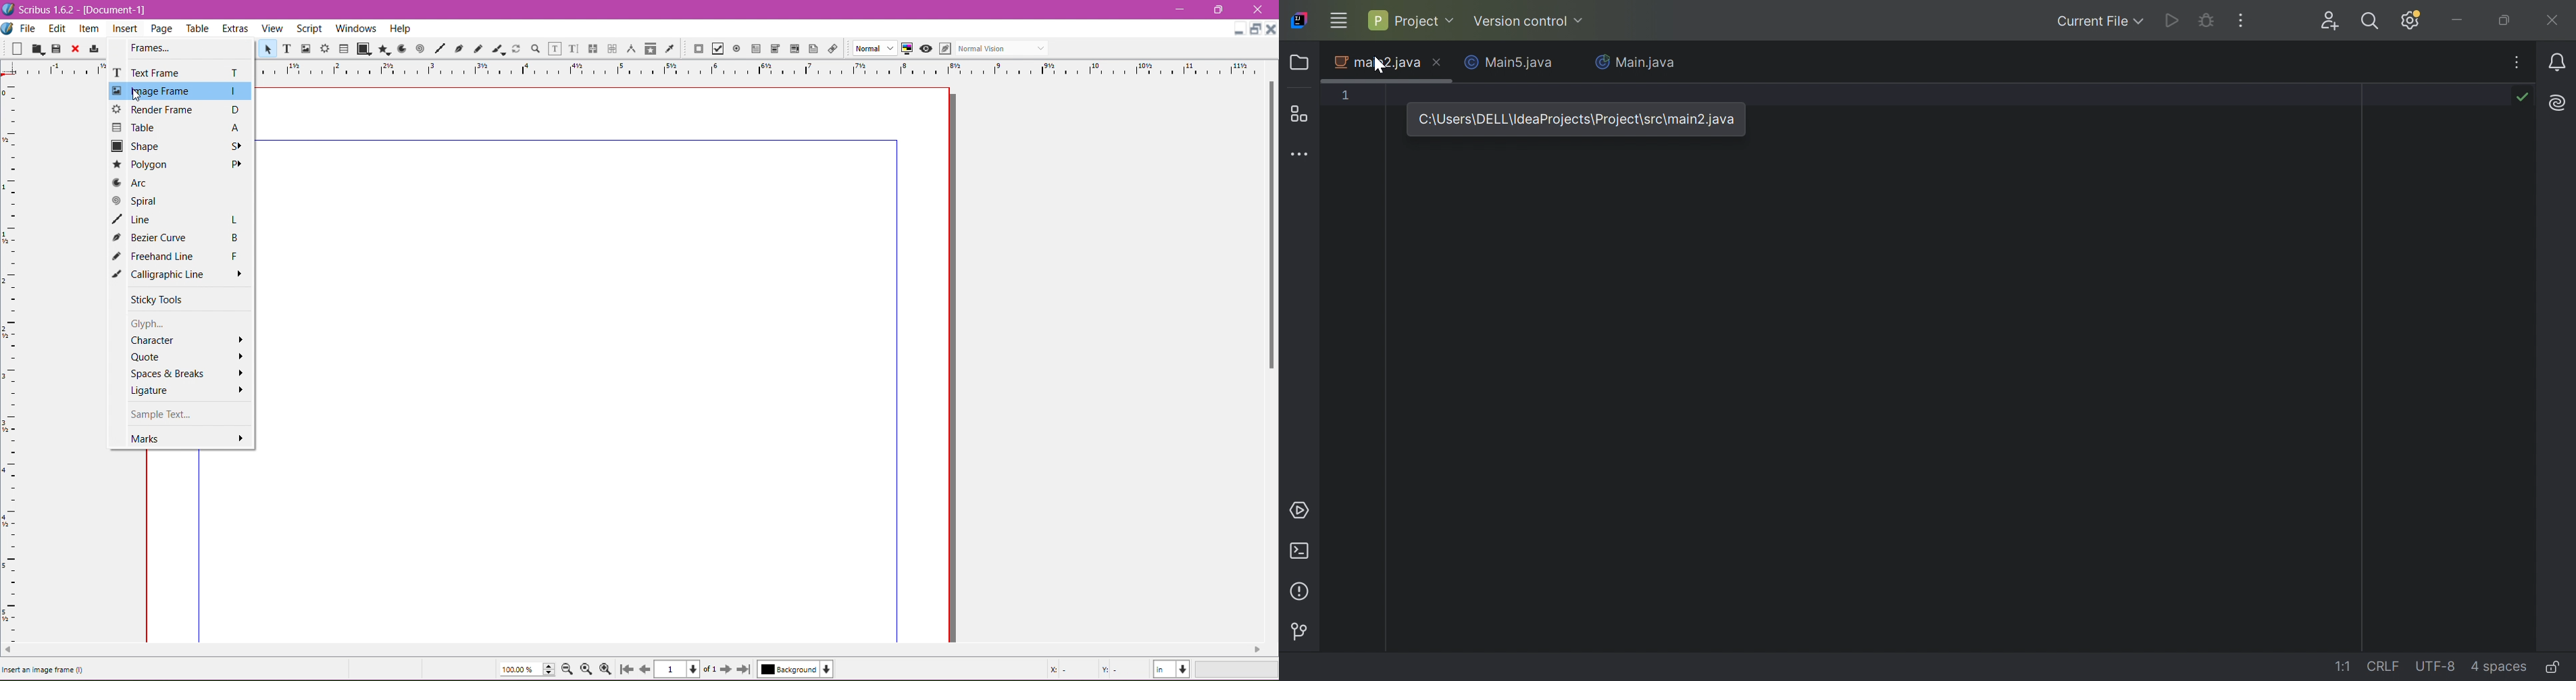 Image resolution: width=2576 pixels, height=700 pixels. Describe the element at coordinates (498, 49) in the screenshot. I see `Calligraphic Line` at that location.